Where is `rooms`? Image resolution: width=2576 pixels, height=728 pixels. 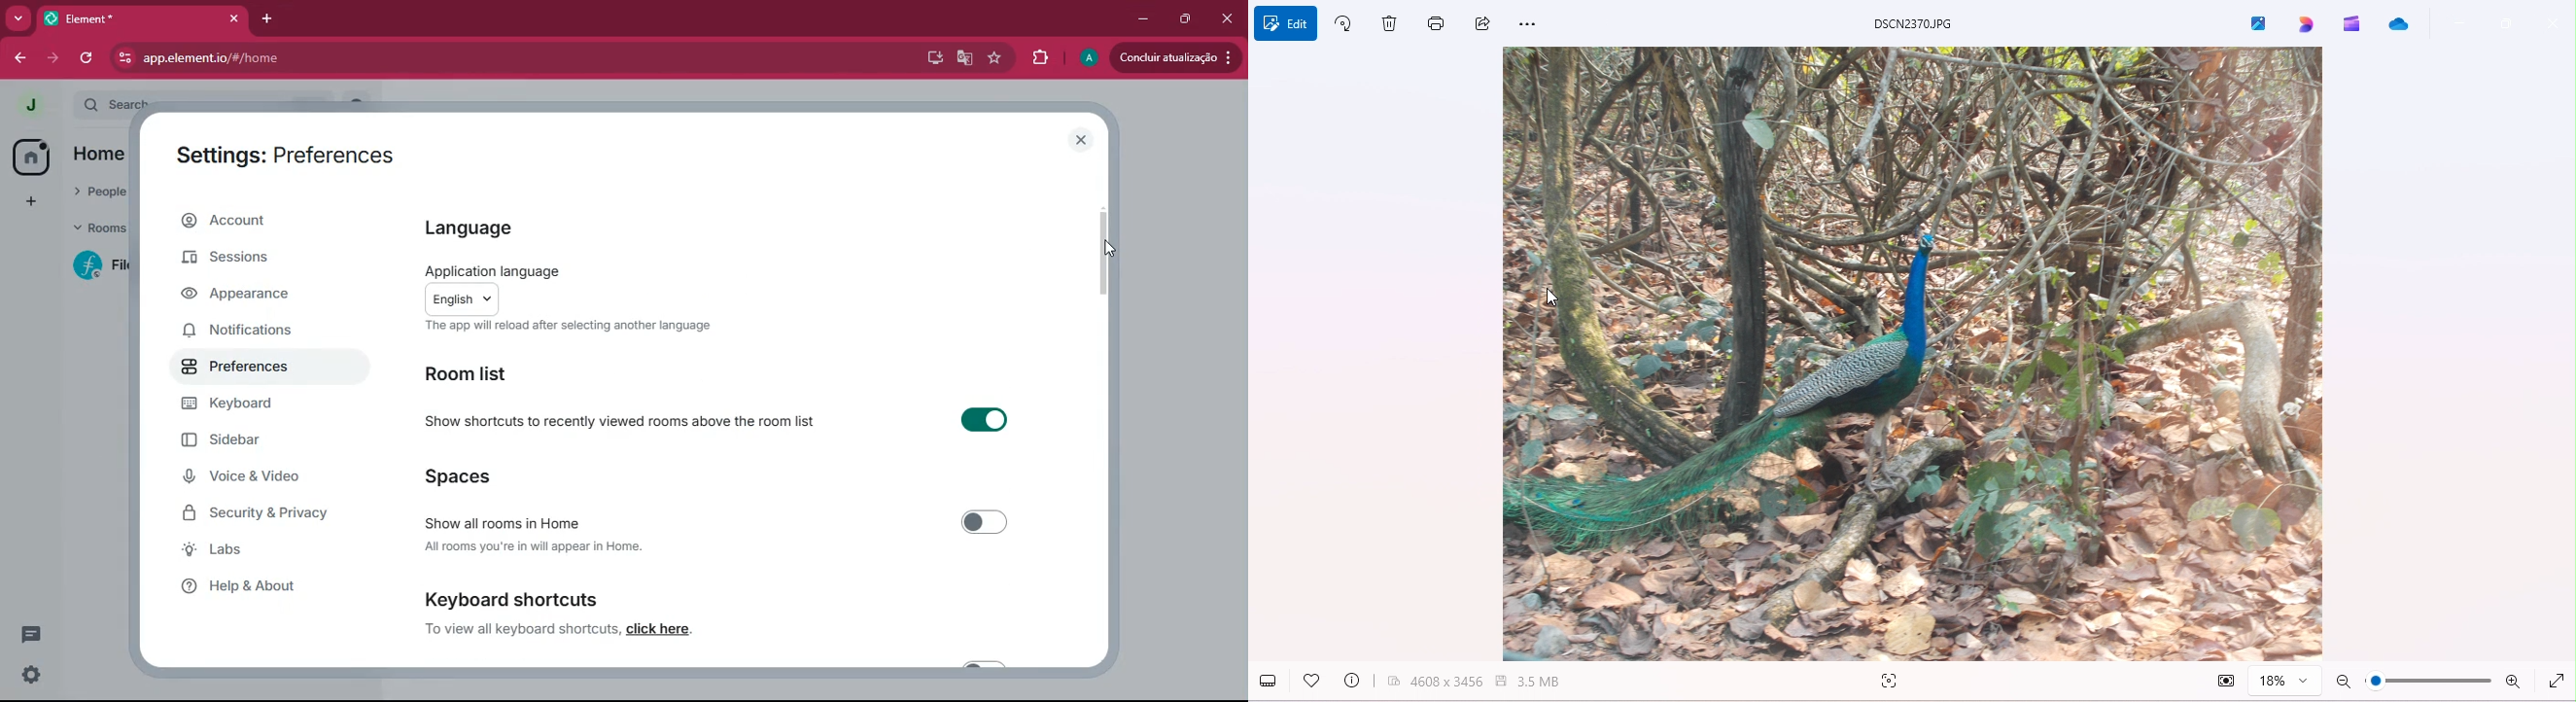
rooms is located at coordinates (99, 228).